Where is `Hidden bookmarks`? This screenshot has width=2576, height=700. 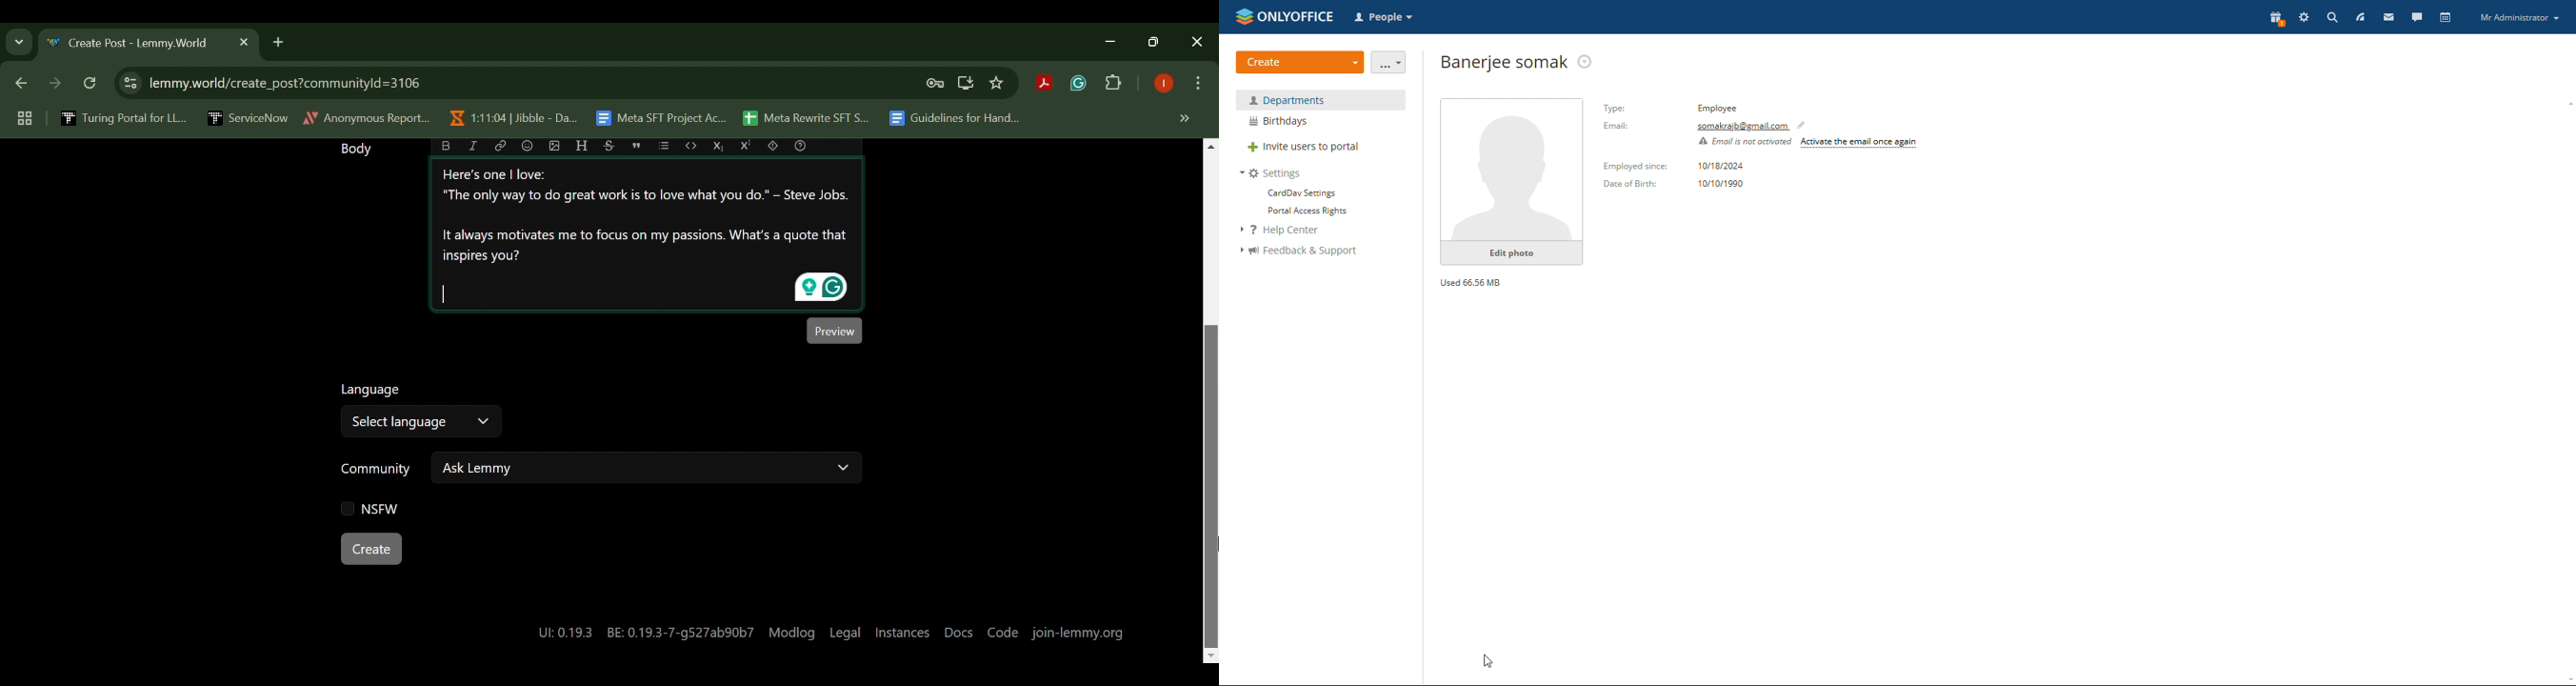 Hidden bookmarks is located at coordinates (1187, 119).